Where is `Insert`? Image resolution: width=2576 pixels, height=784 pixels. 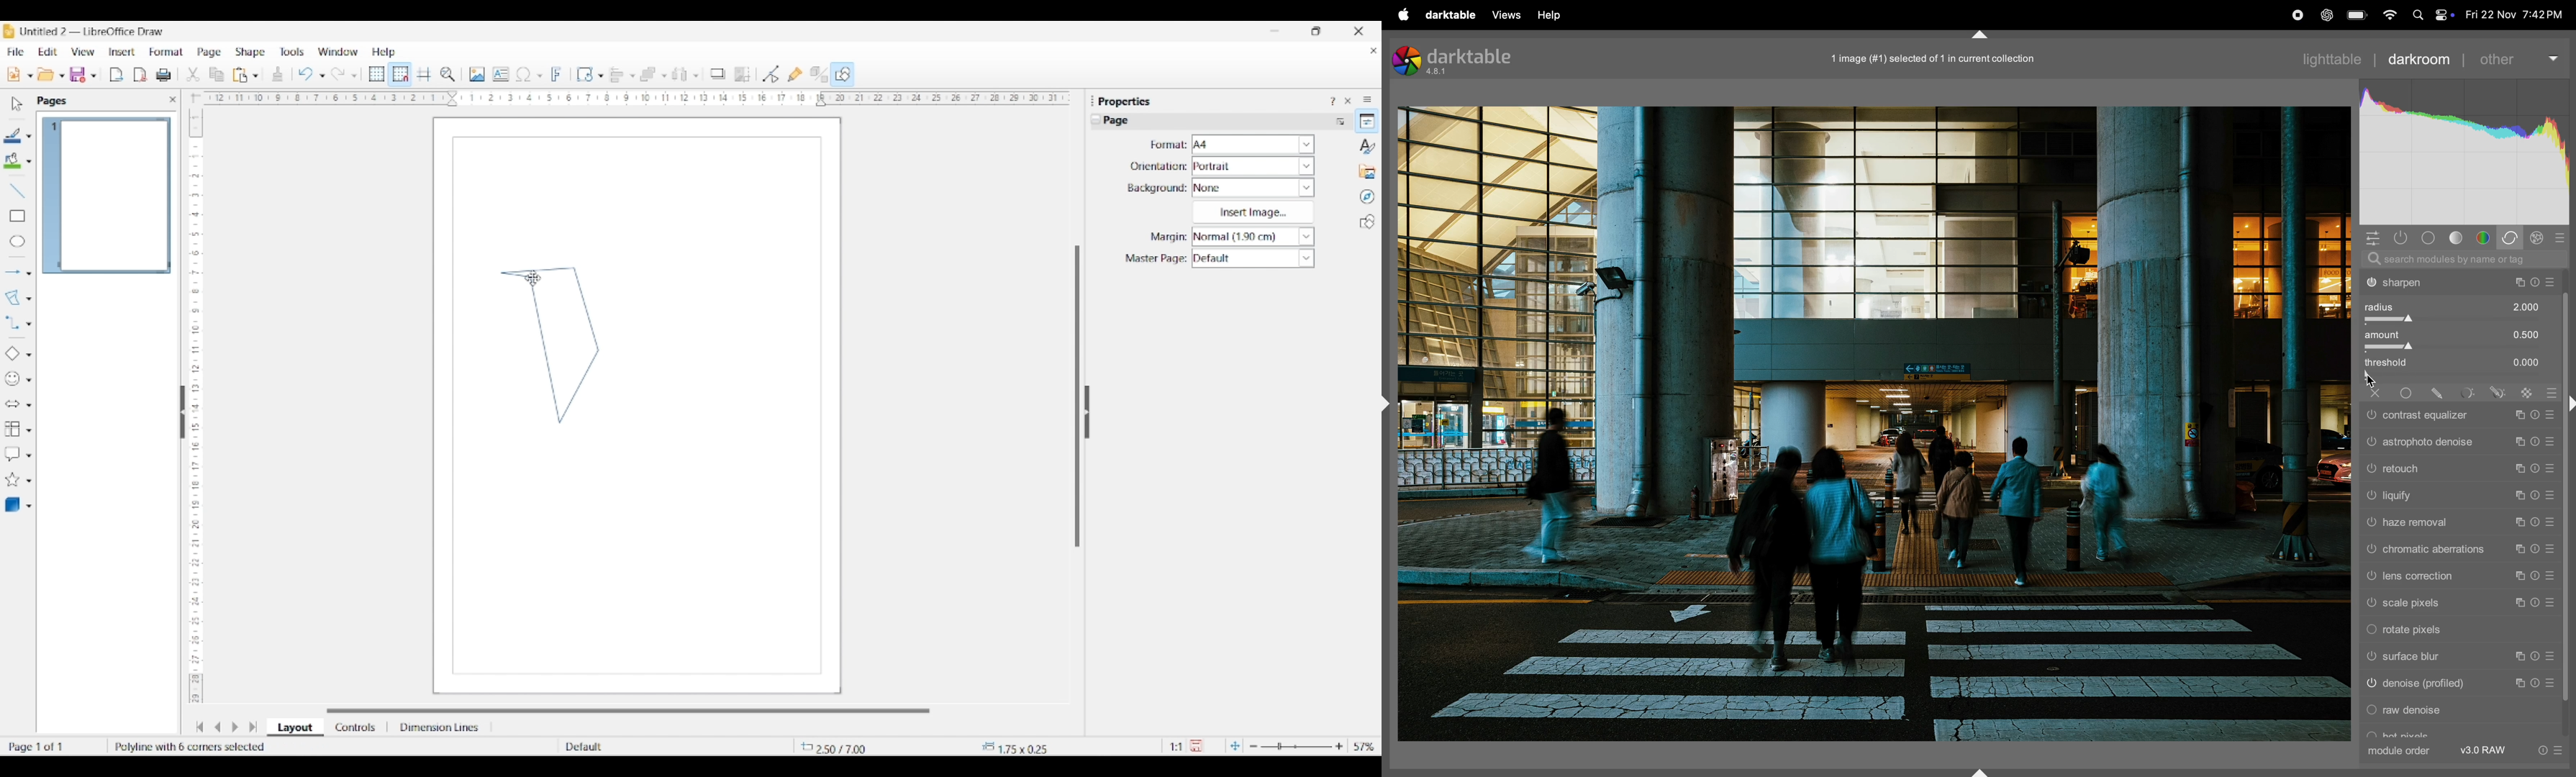
Insert is located at coordinates (122, 52).